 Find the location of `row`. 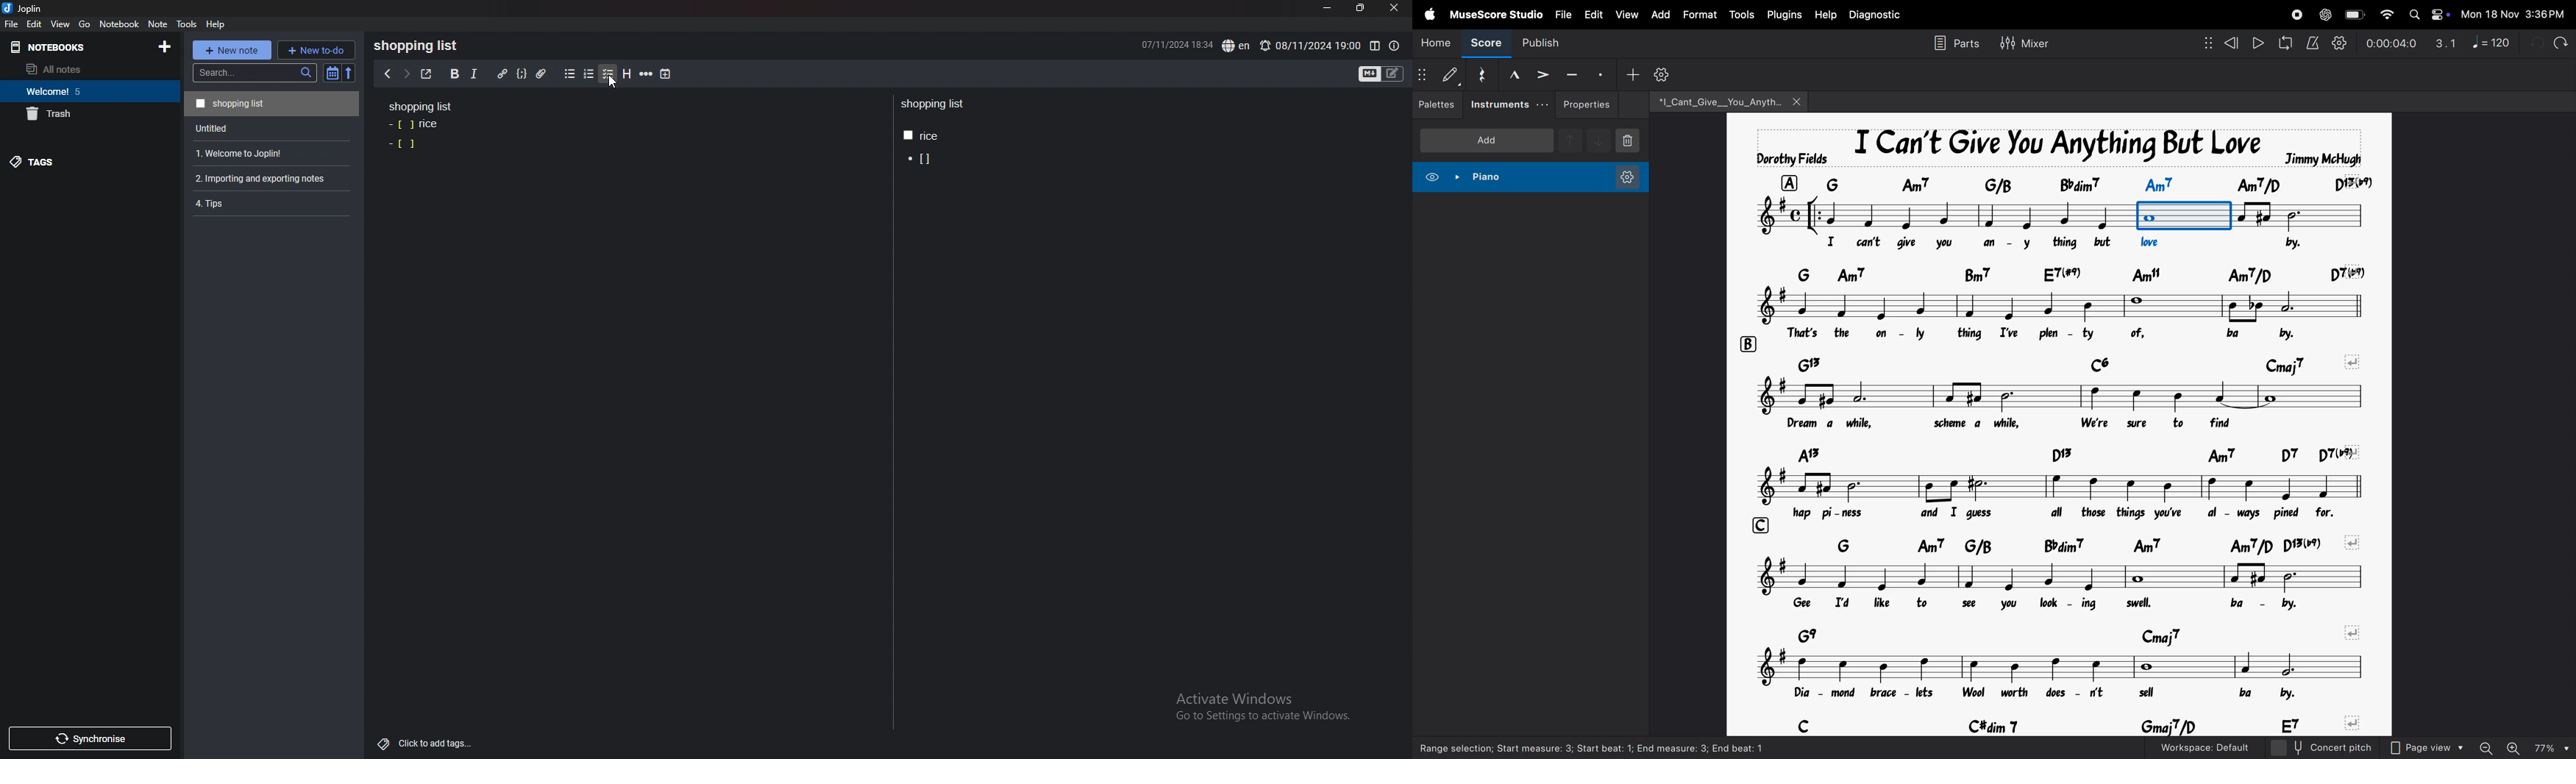

row is located at coordinates (1789, 183).